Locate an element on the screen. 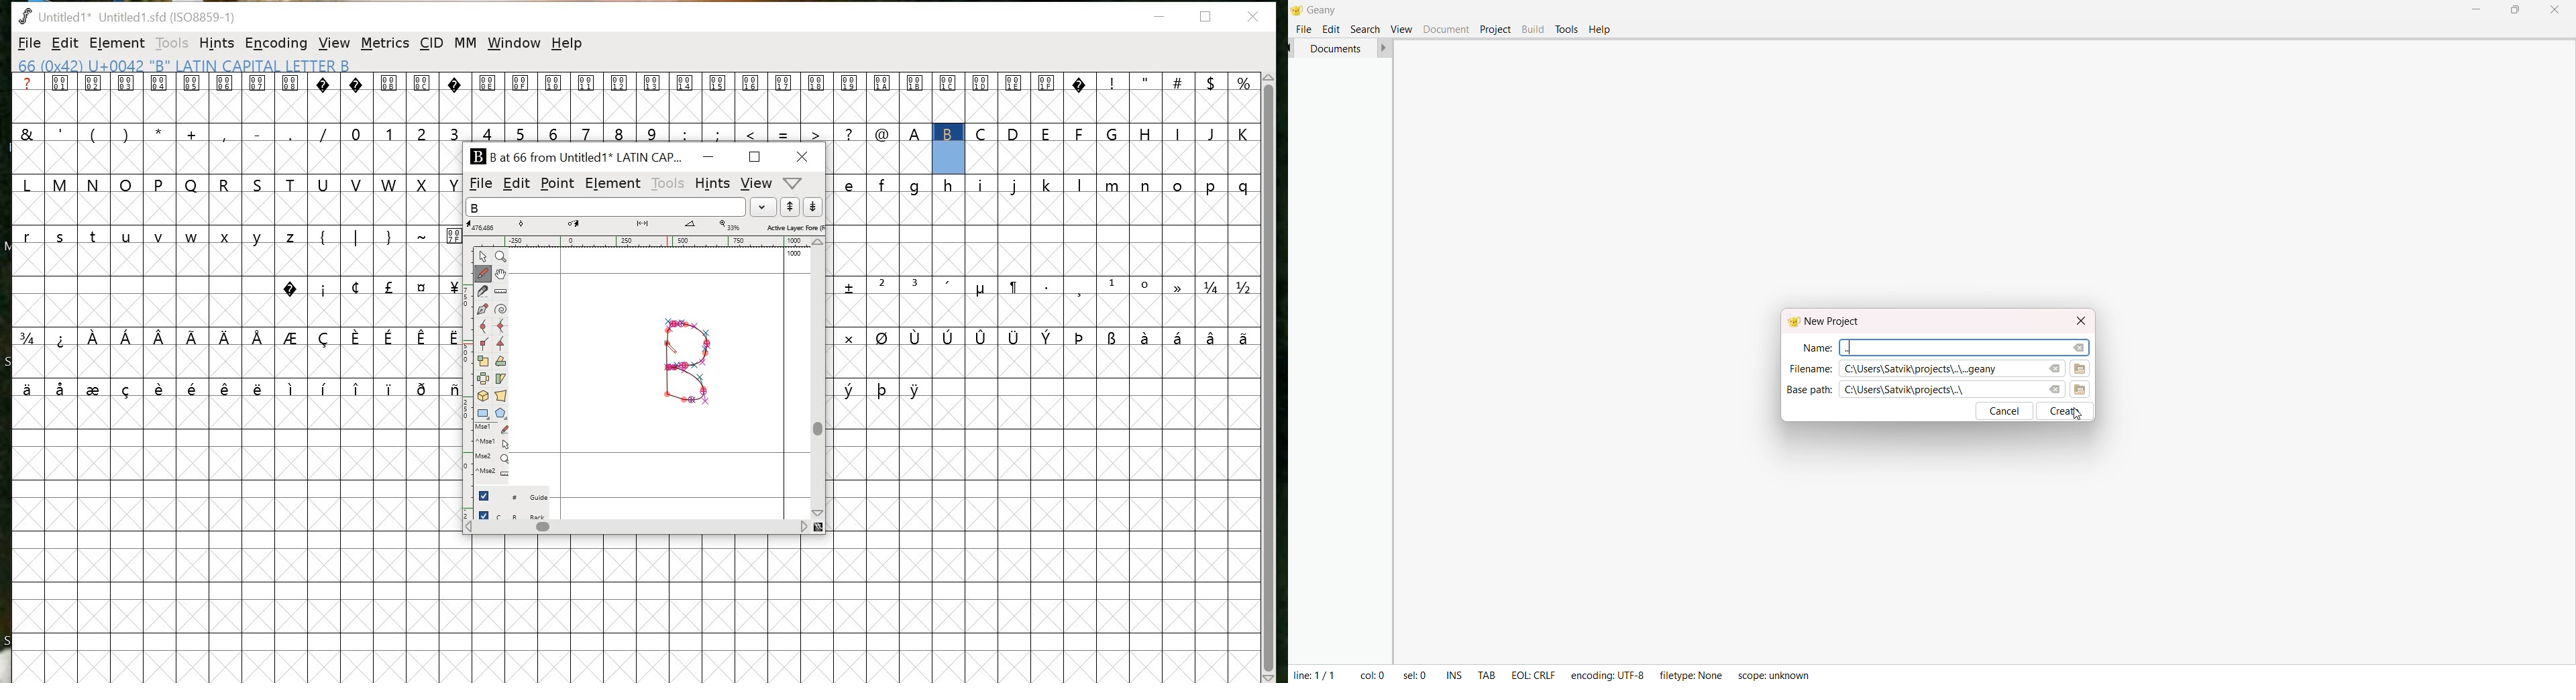 This screenshot has height=700, width=2576. Polygon/star is located at coordinates (502, 413).